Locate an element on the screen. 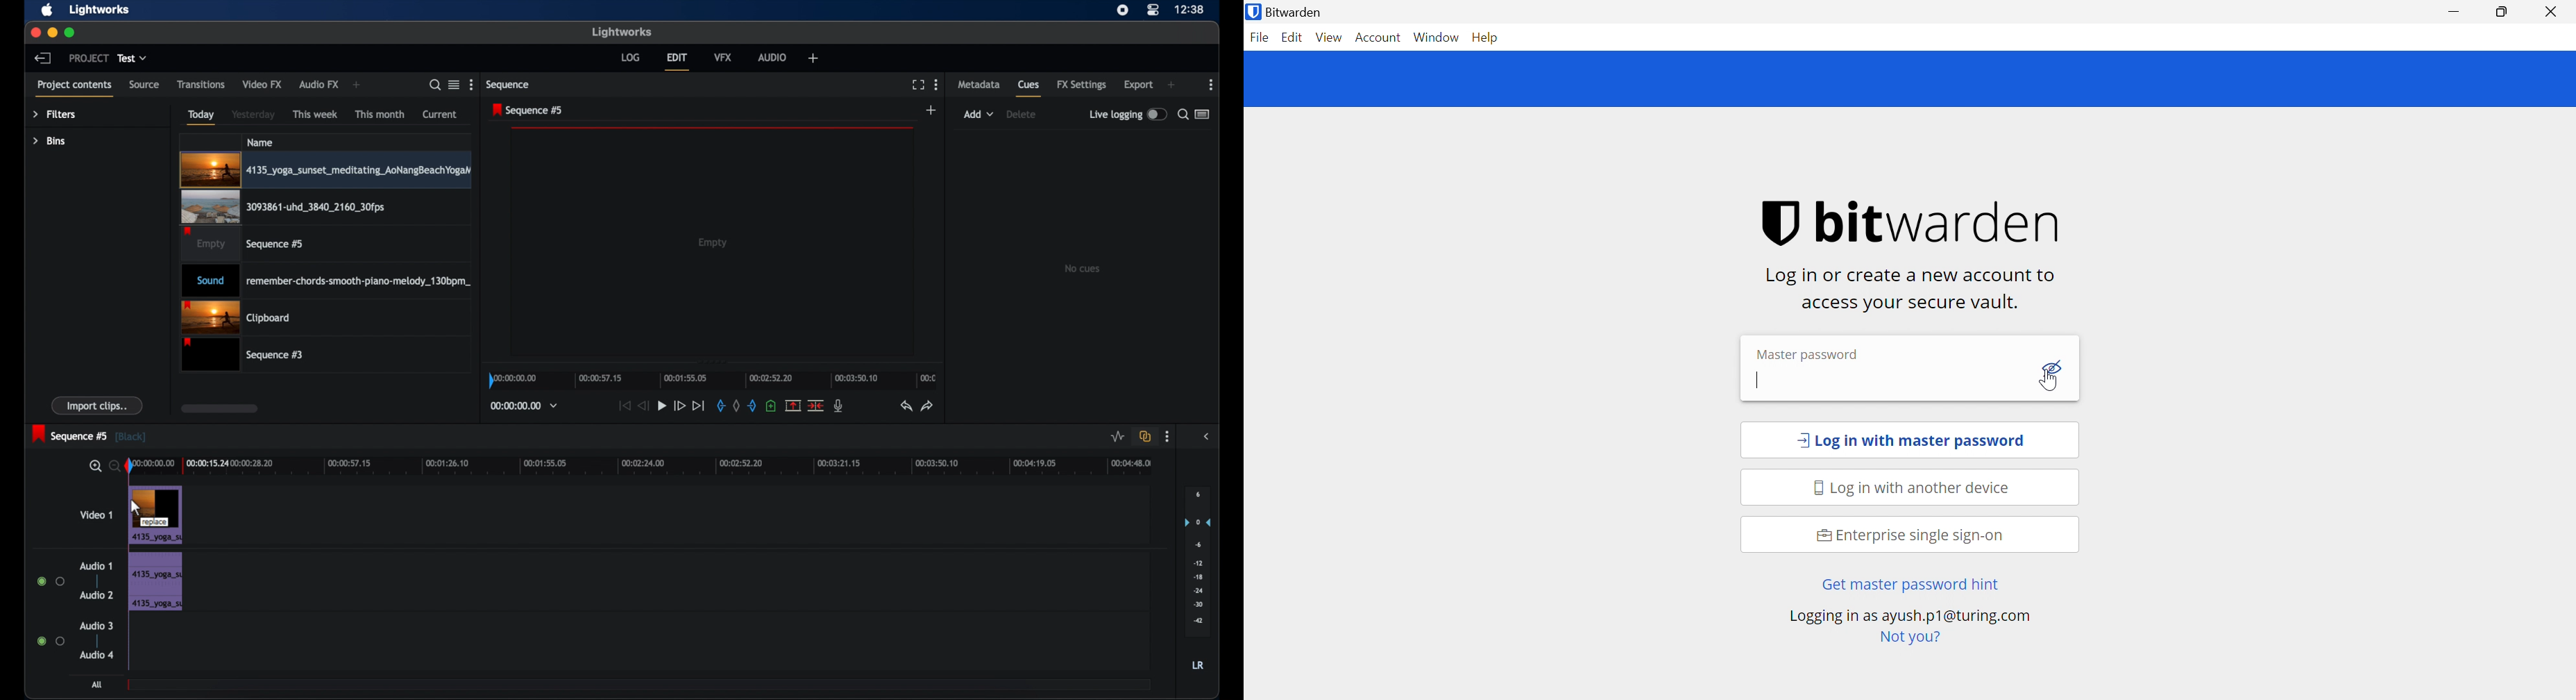  Mouse Cursor is located at coordinates (136, 508).